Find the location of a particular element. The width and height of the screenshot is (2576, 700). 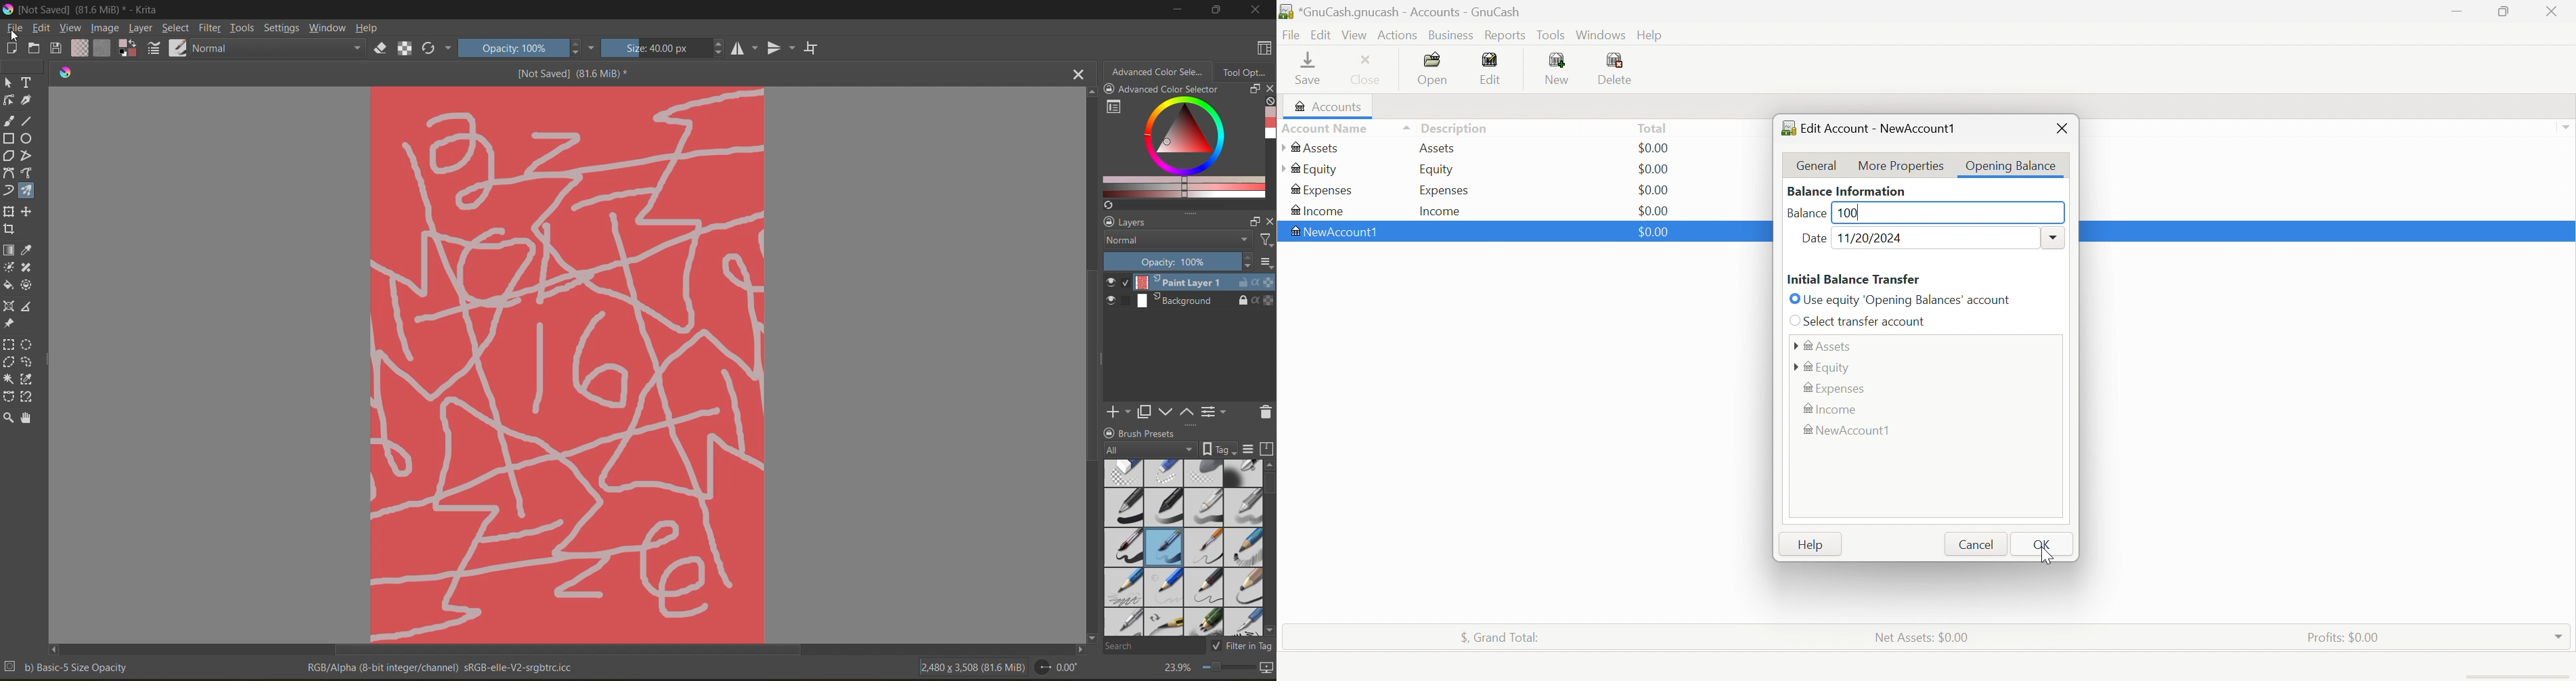

tool is located at coordinates (27, 396).